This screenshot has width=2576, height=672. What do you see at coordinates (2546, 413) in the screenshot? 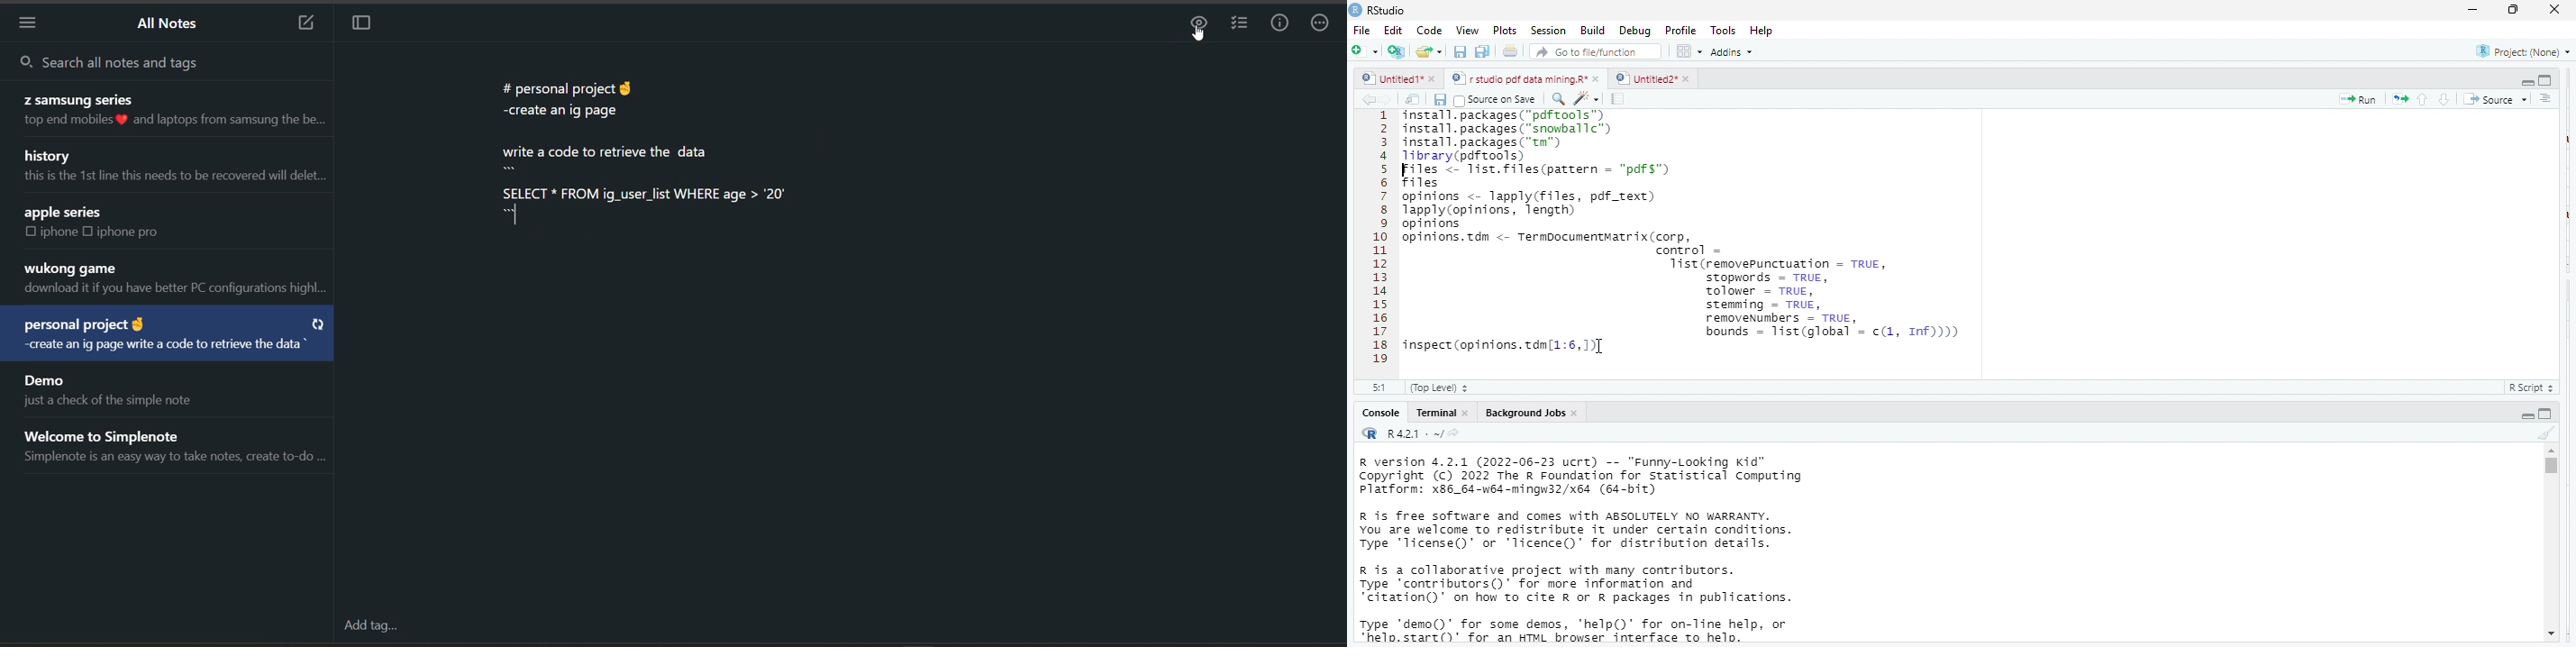
I see `hide console` at bounding box center [2546, 413].